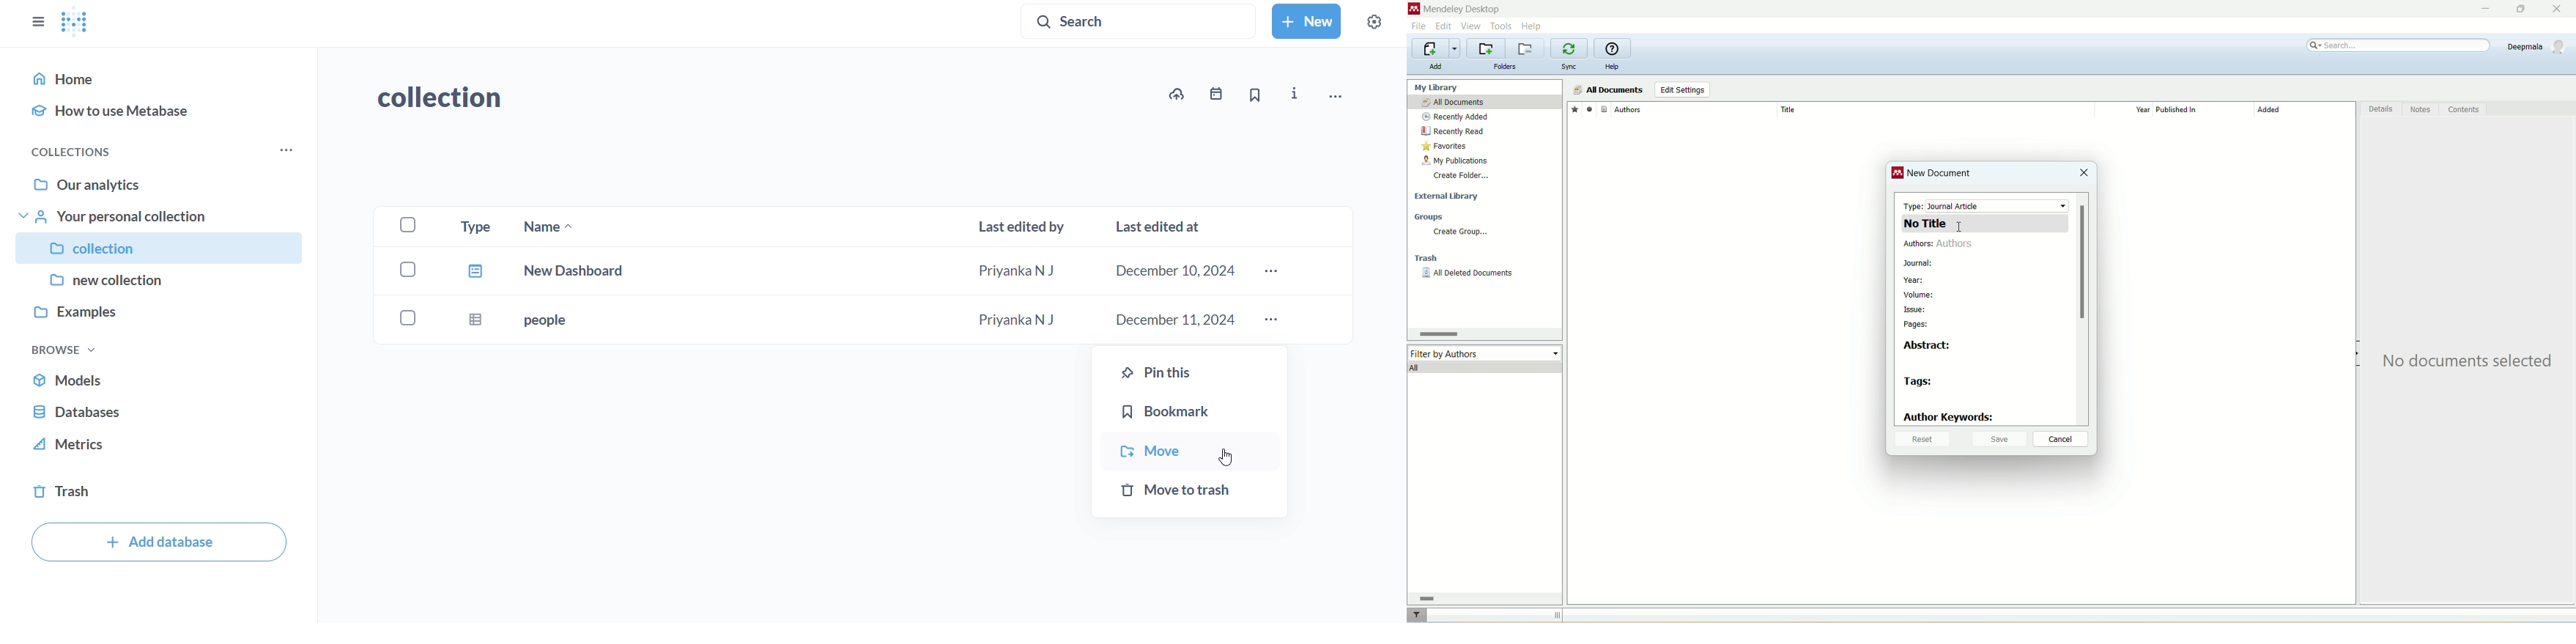 The width and height of the screenshot is (2576, 644). I want to click on Priyanka N J, so click(1016, 272).